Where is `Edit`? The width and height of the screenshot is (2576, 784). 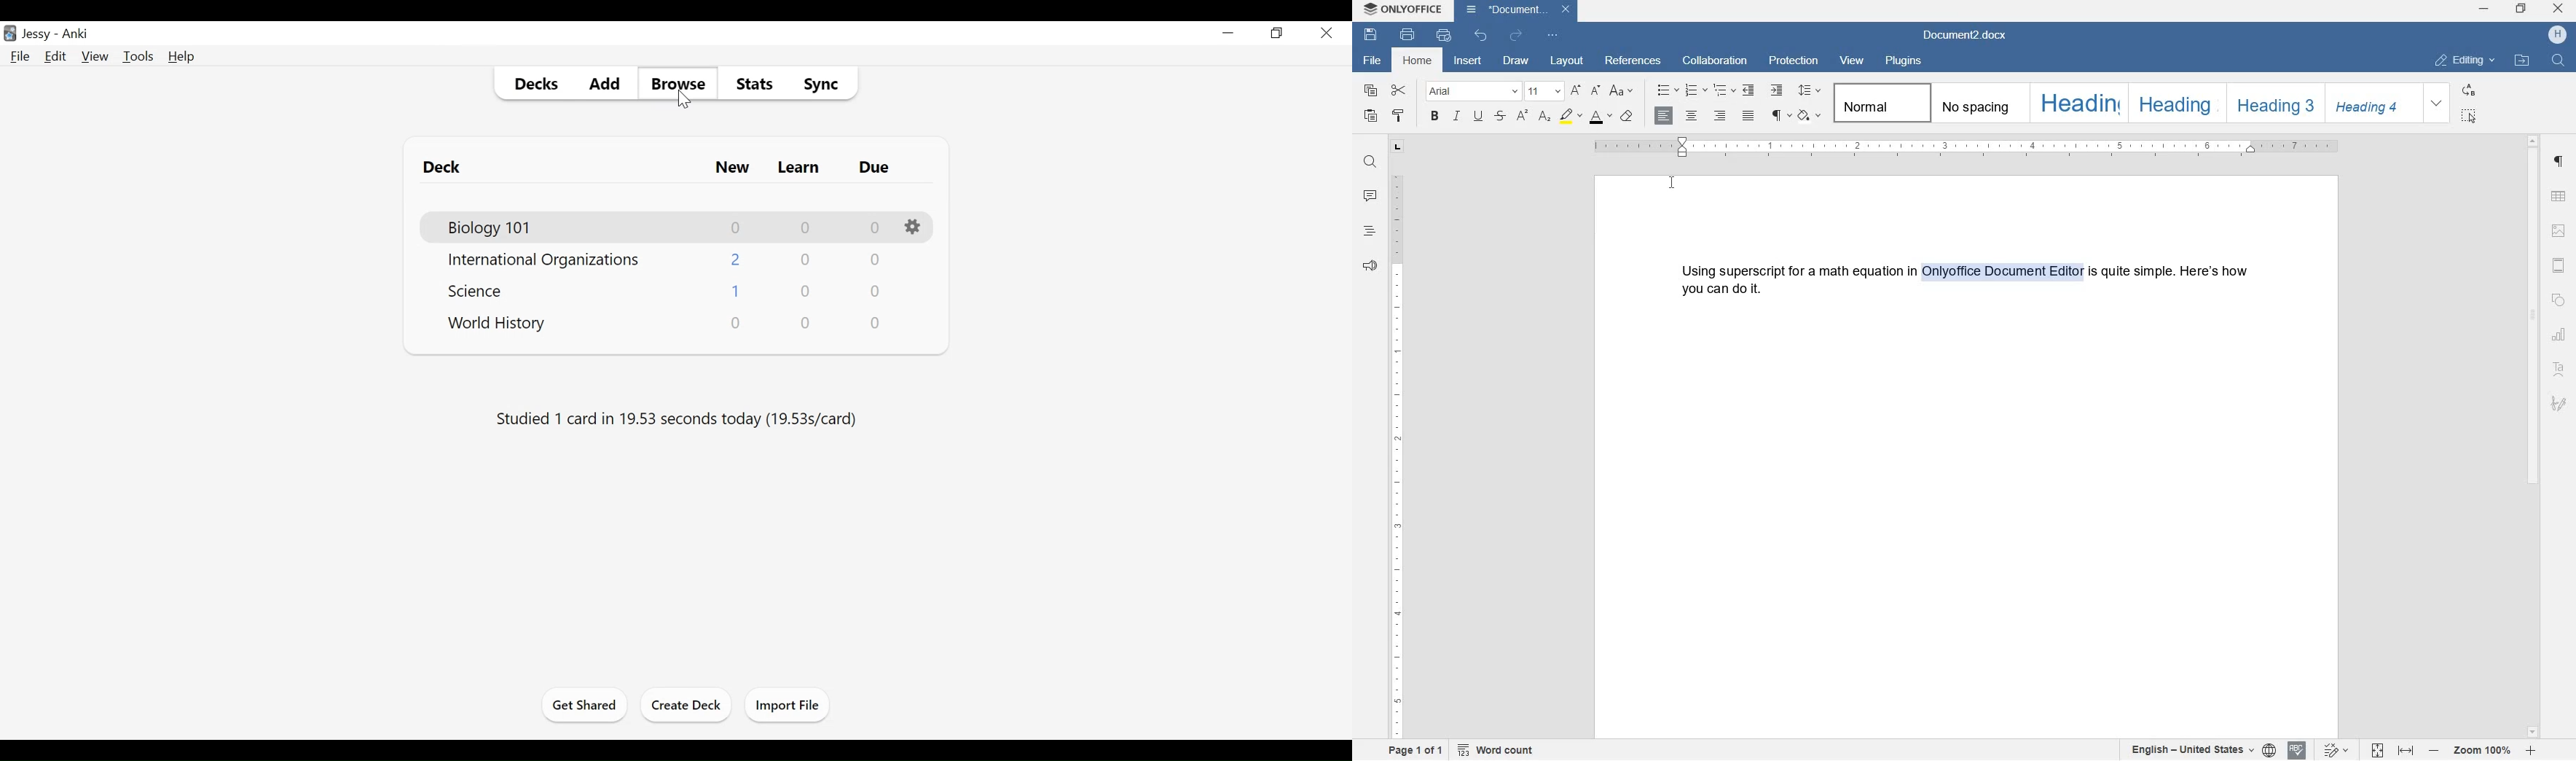 Edit is located at coordinates (54, 56).